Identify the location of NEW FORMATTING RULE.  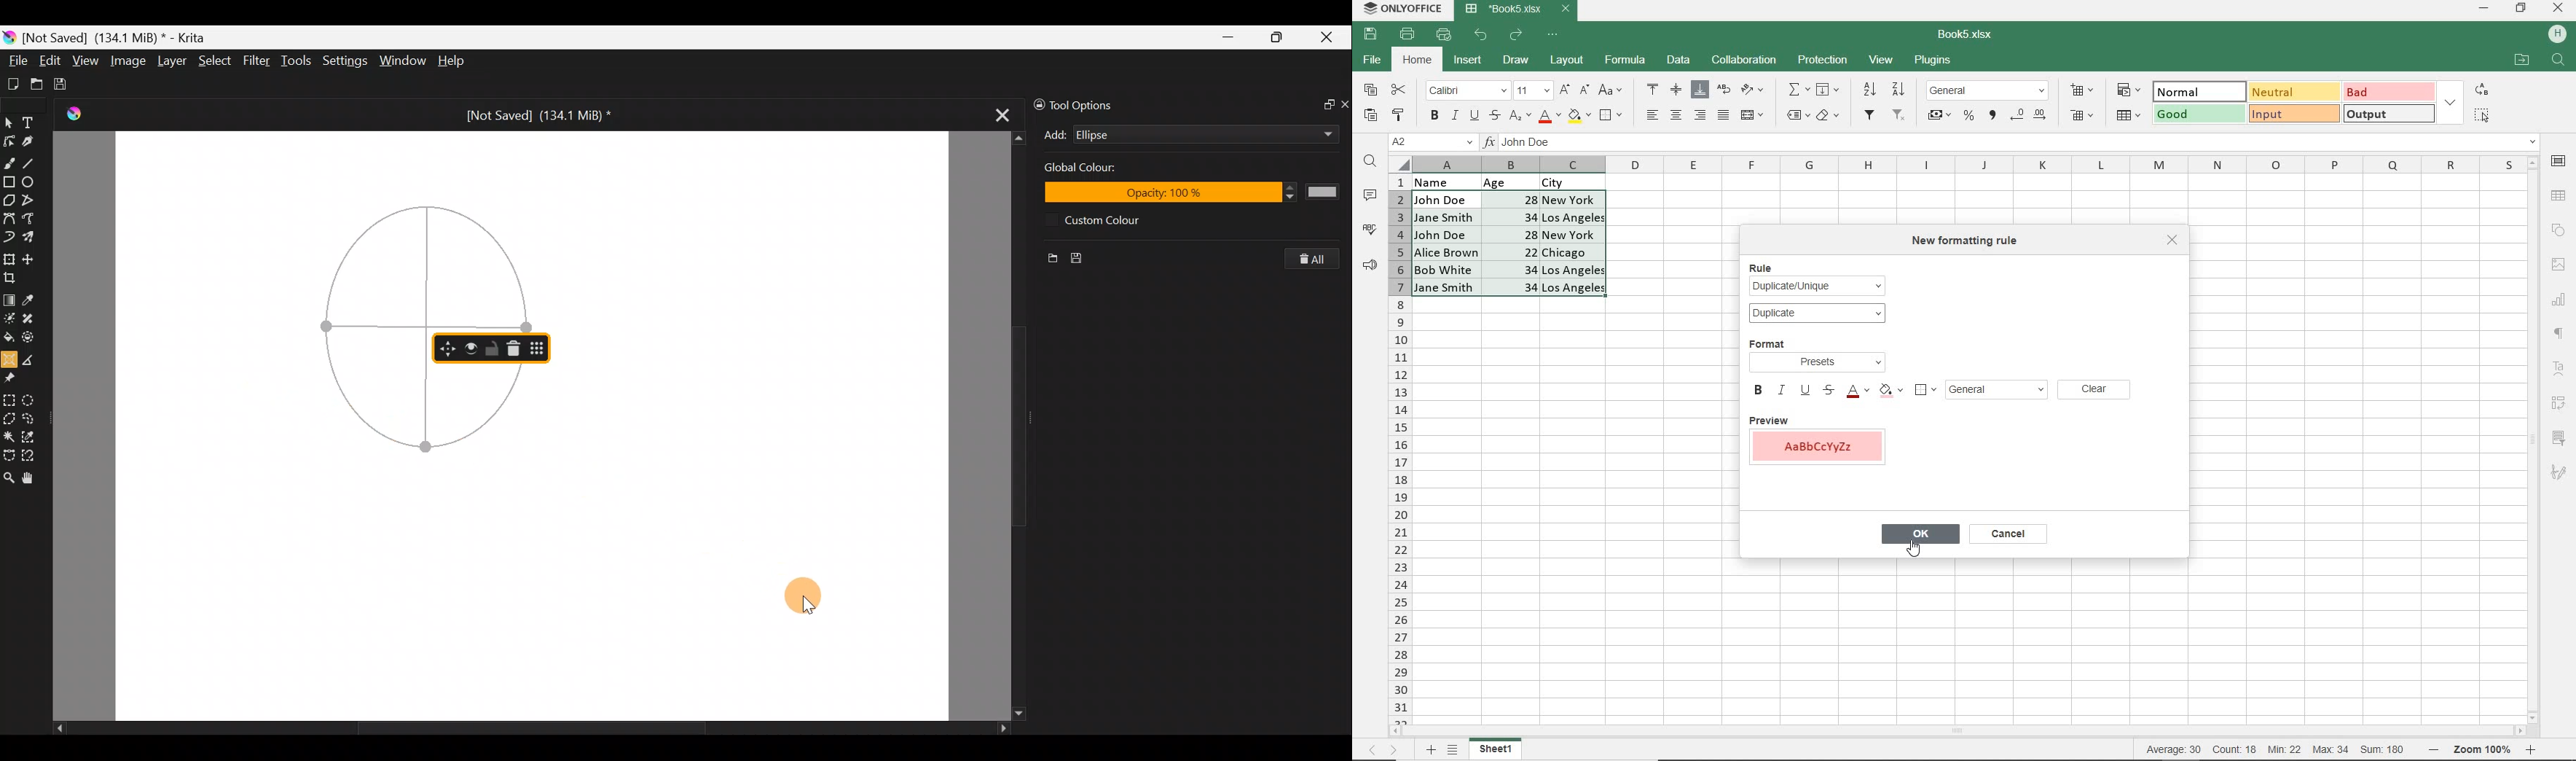
(1971, 240).